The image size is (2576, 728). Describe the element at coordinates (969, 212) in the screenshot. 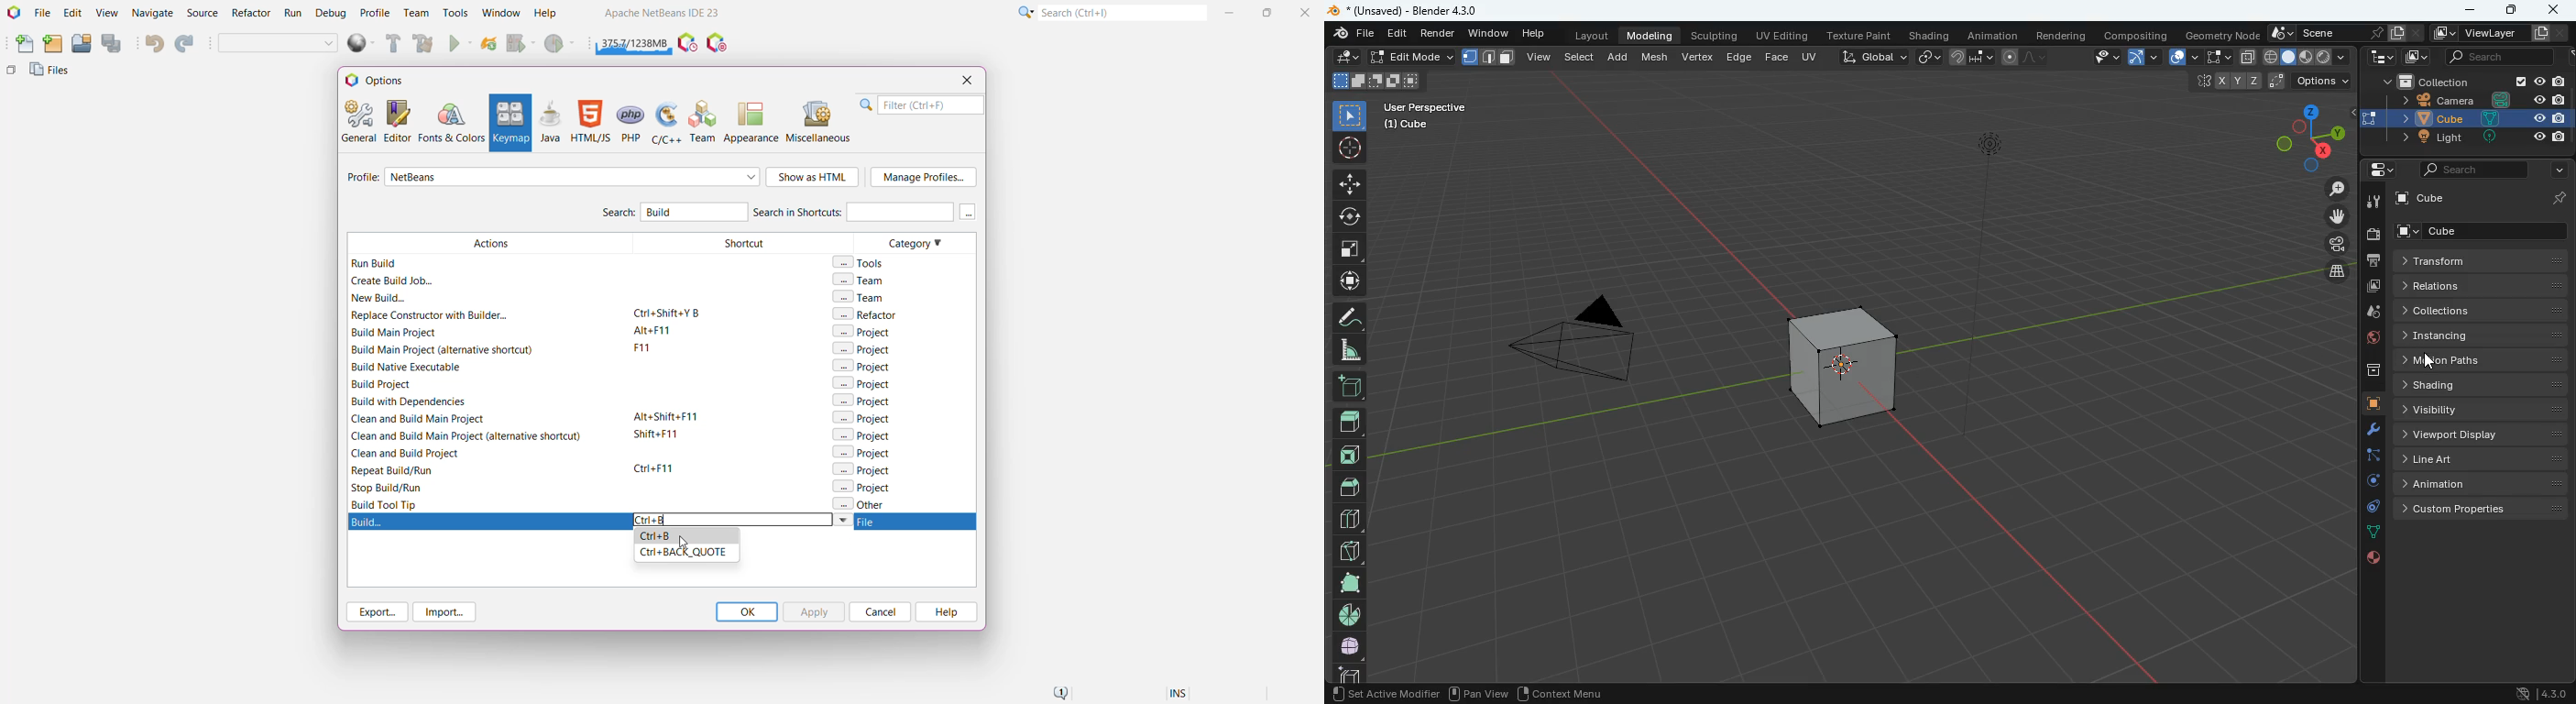

I see `More keys` at that location.